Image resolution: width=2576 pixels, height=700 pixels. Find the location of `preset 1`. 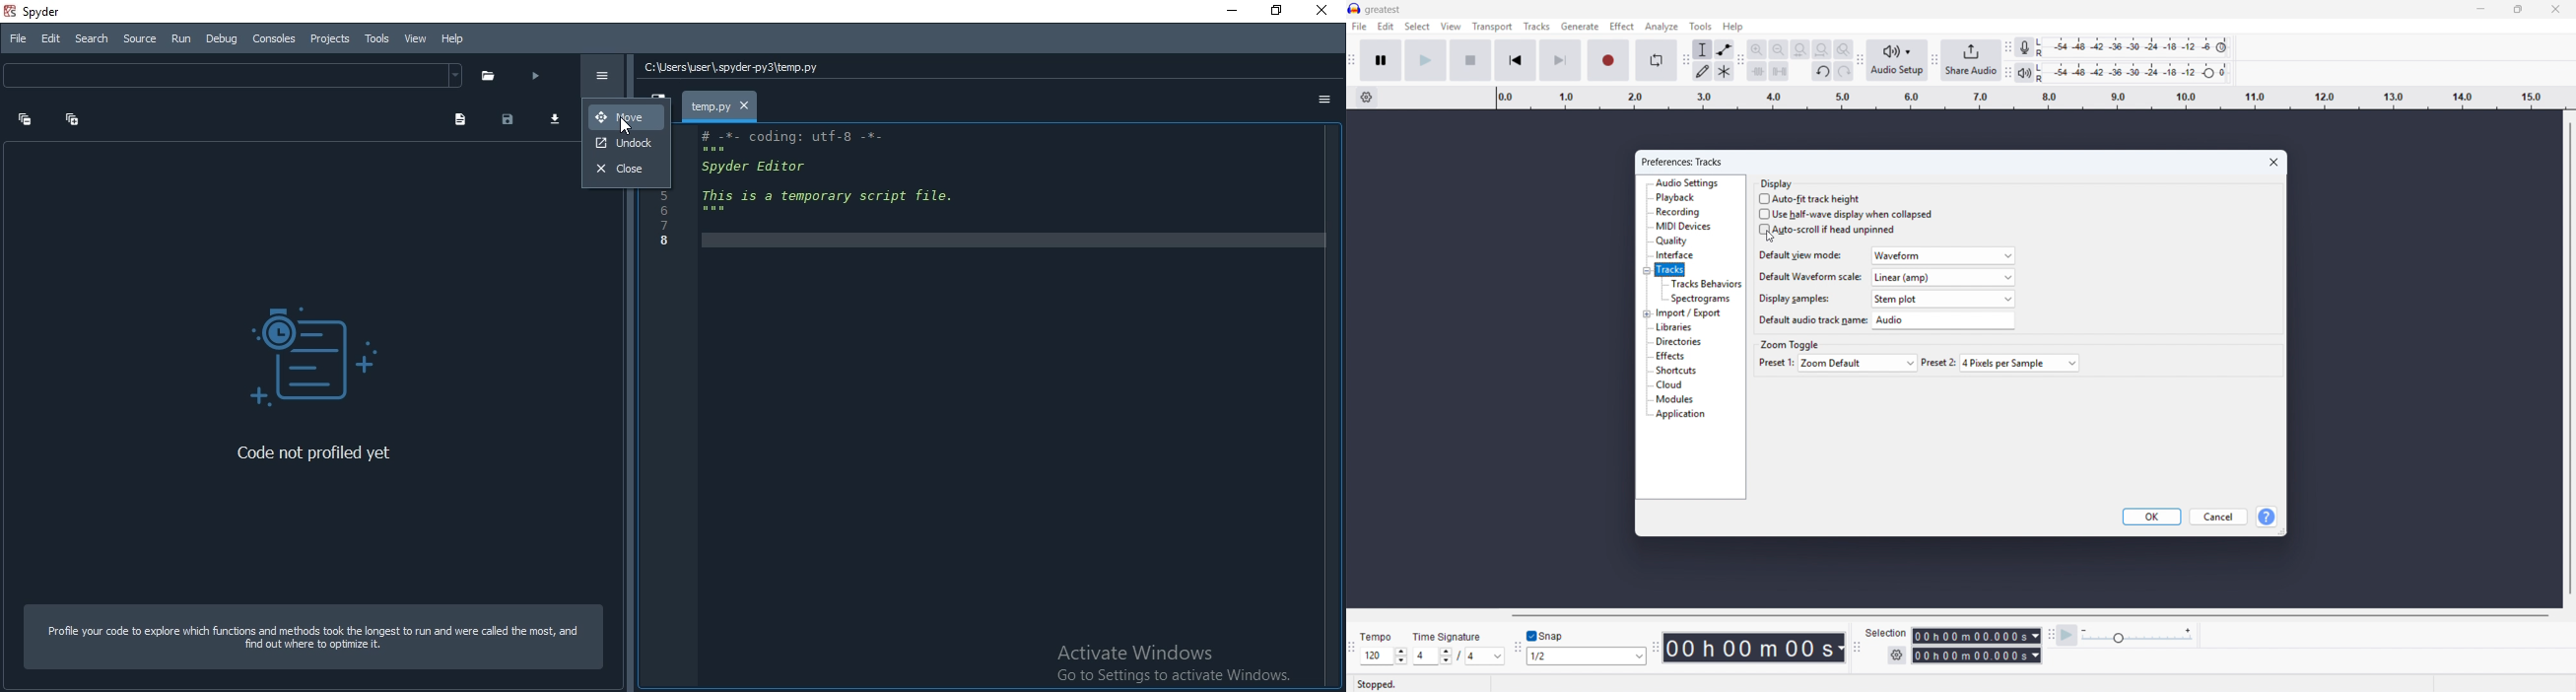

preset 1 is located at coordinates (1775, 362).